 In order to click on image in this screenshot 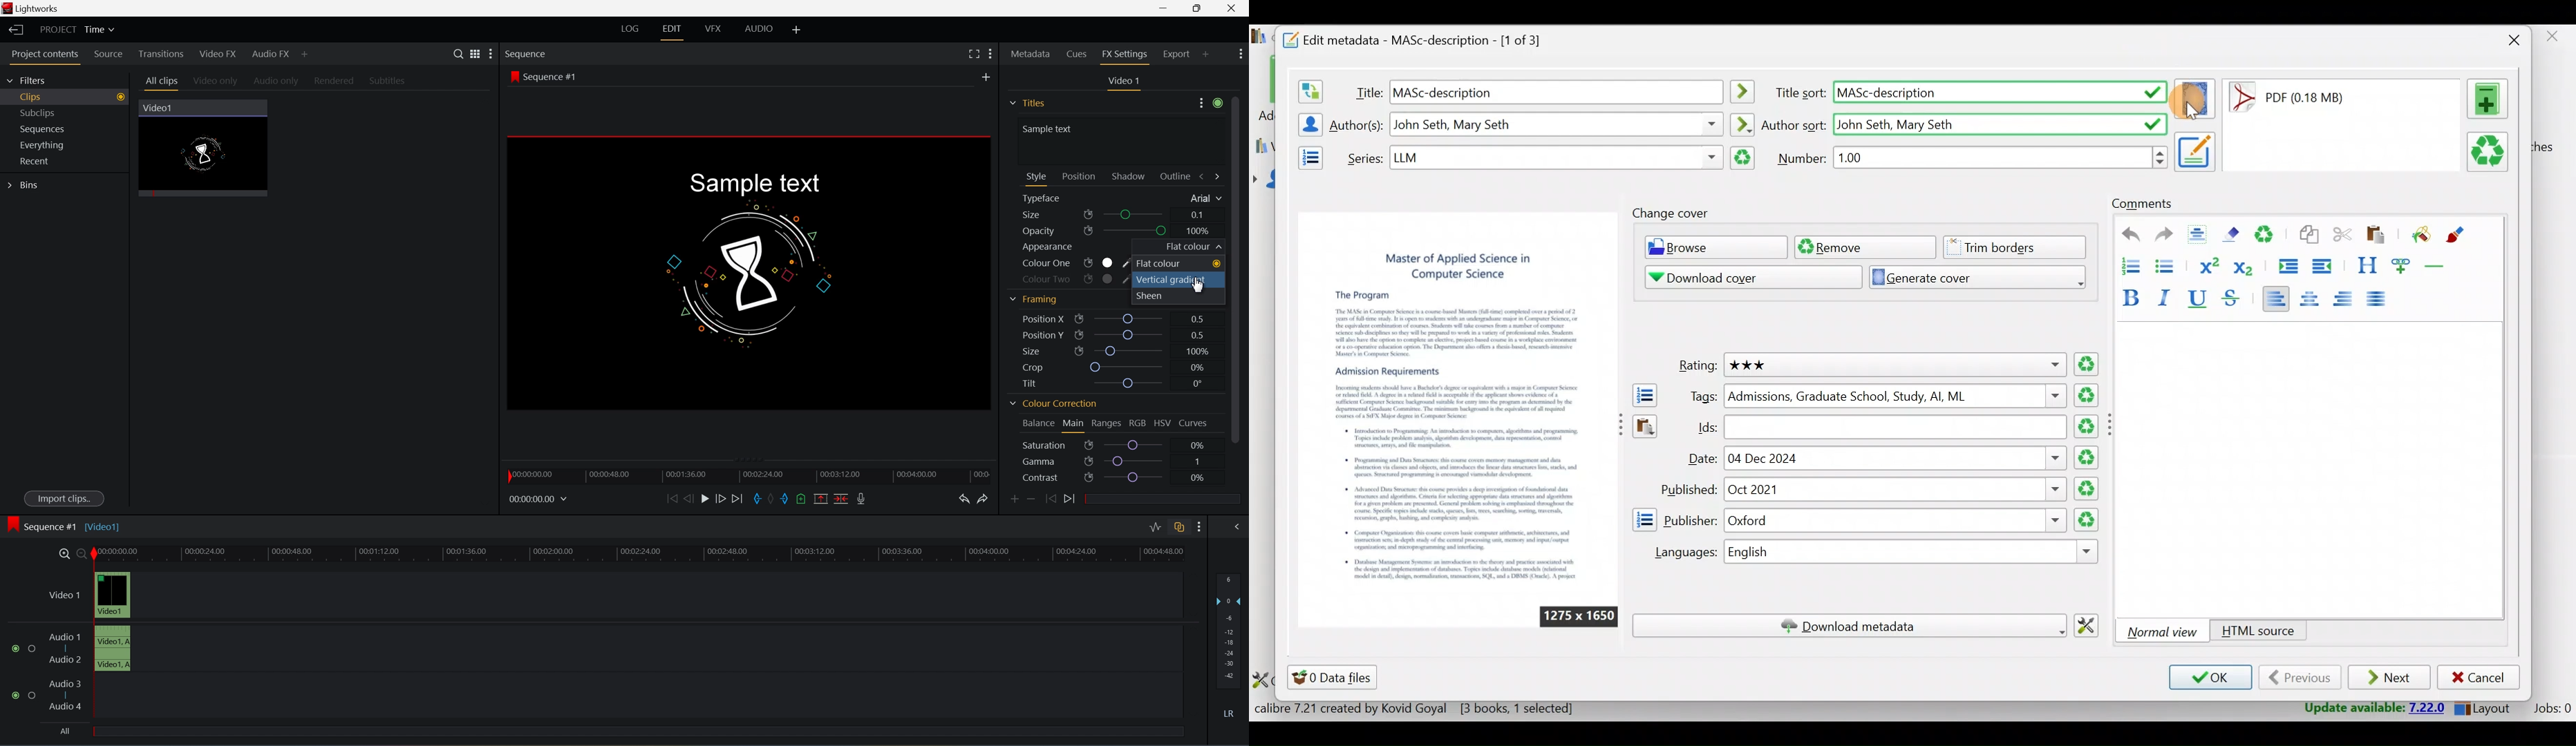, I will do `click(753, 273)`.